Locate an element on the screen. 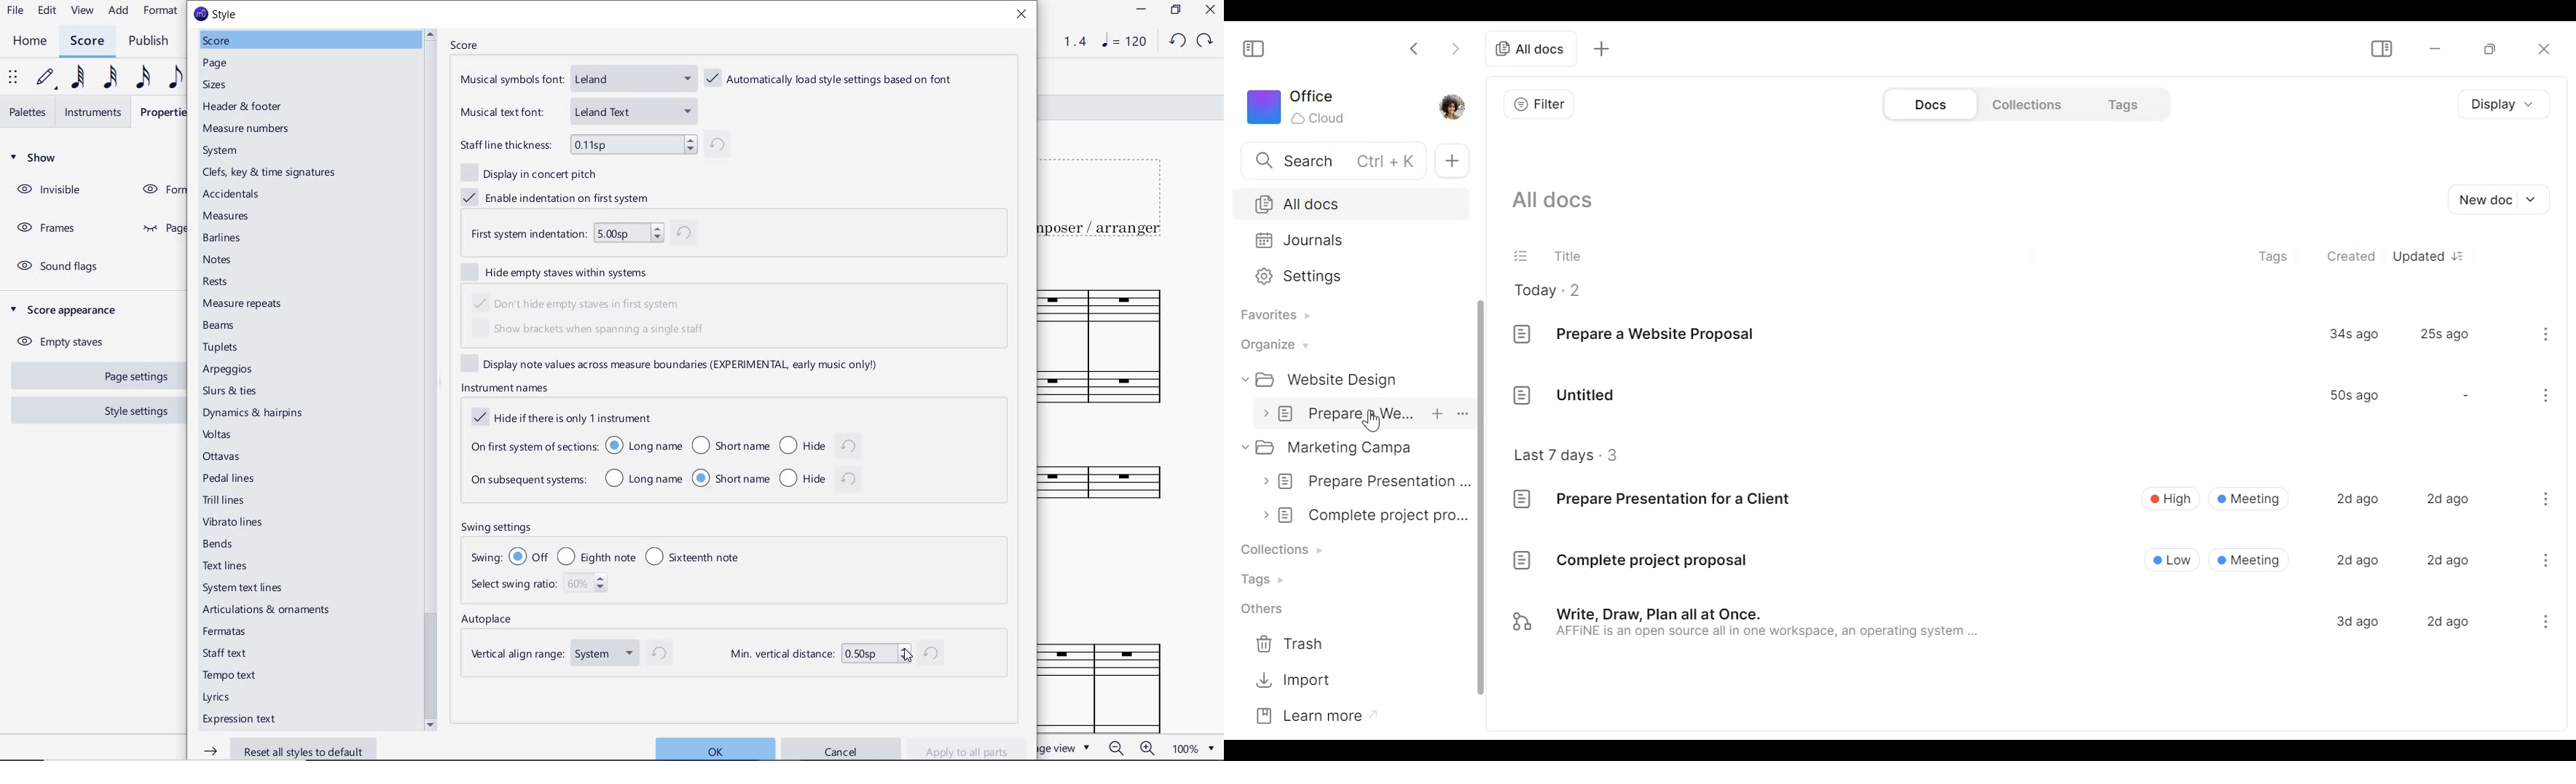 This screenshot has height=784, width=2576. SCORE is located at coordinates (463, 44).